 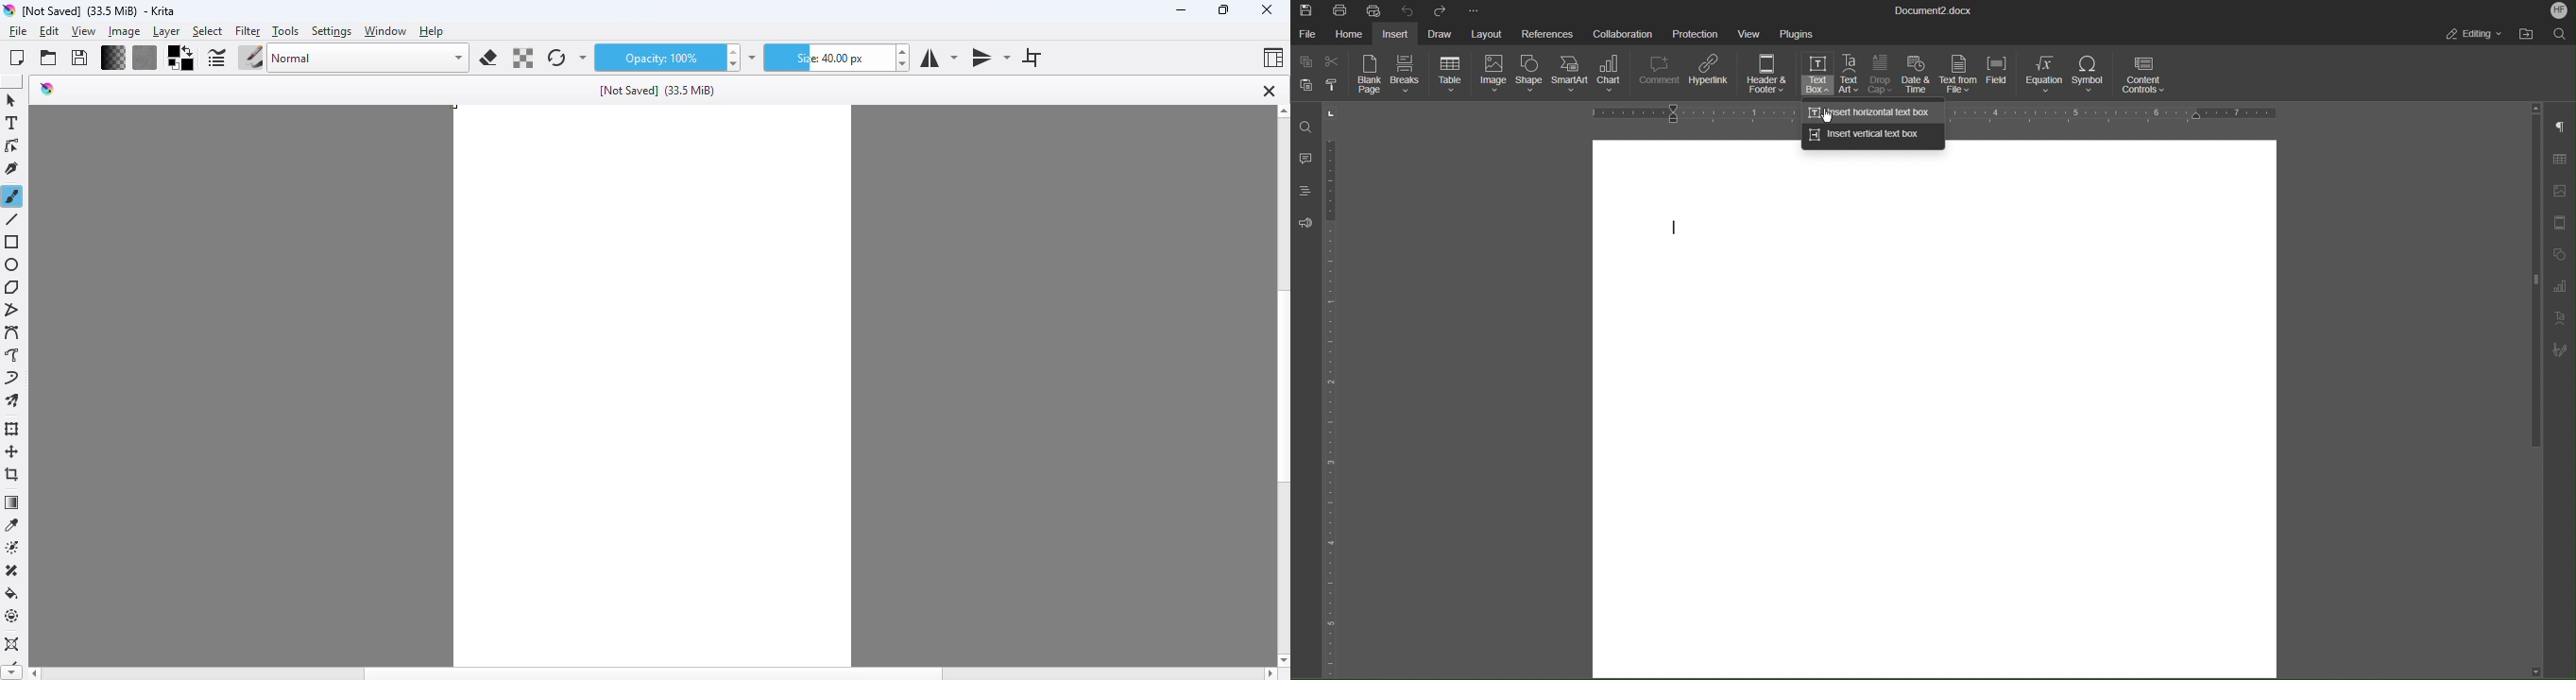 I want to click on More, so click(x=1474, y=9).